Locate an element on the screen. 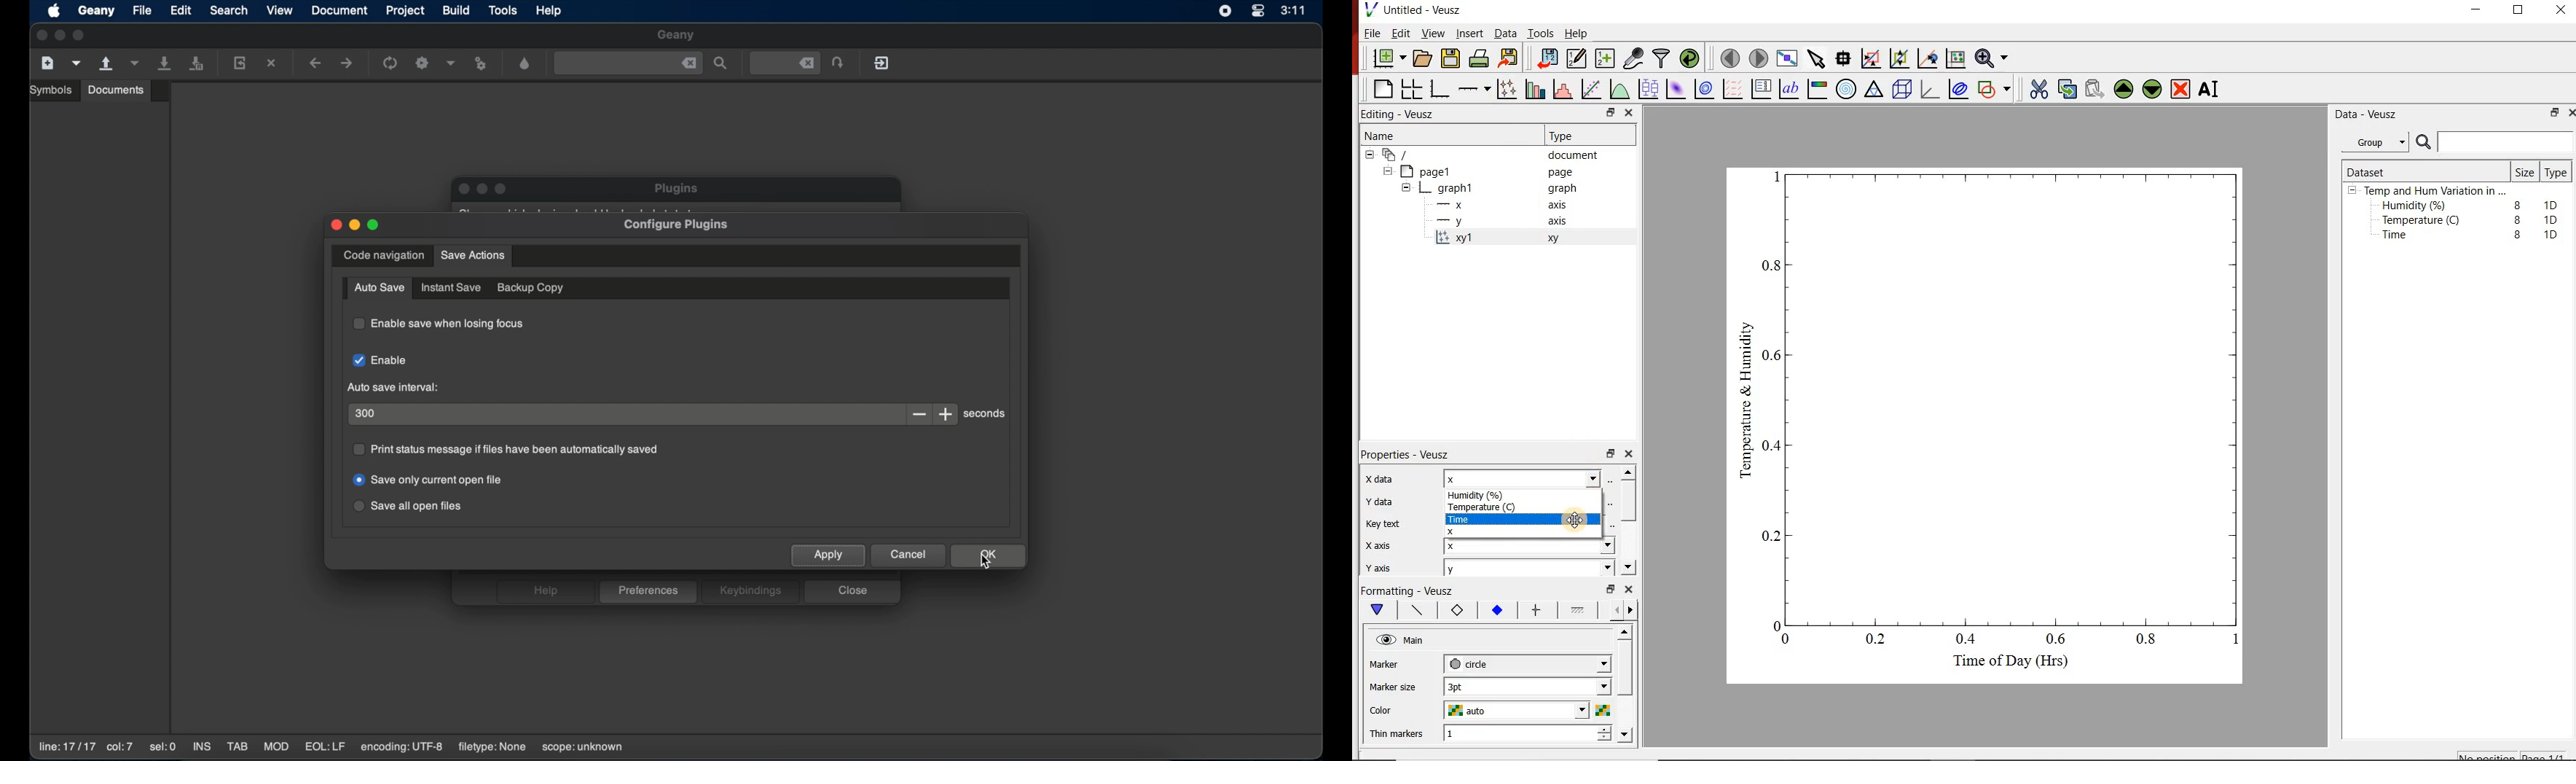  reload linked datasets is located at coordinates (1689, 59).